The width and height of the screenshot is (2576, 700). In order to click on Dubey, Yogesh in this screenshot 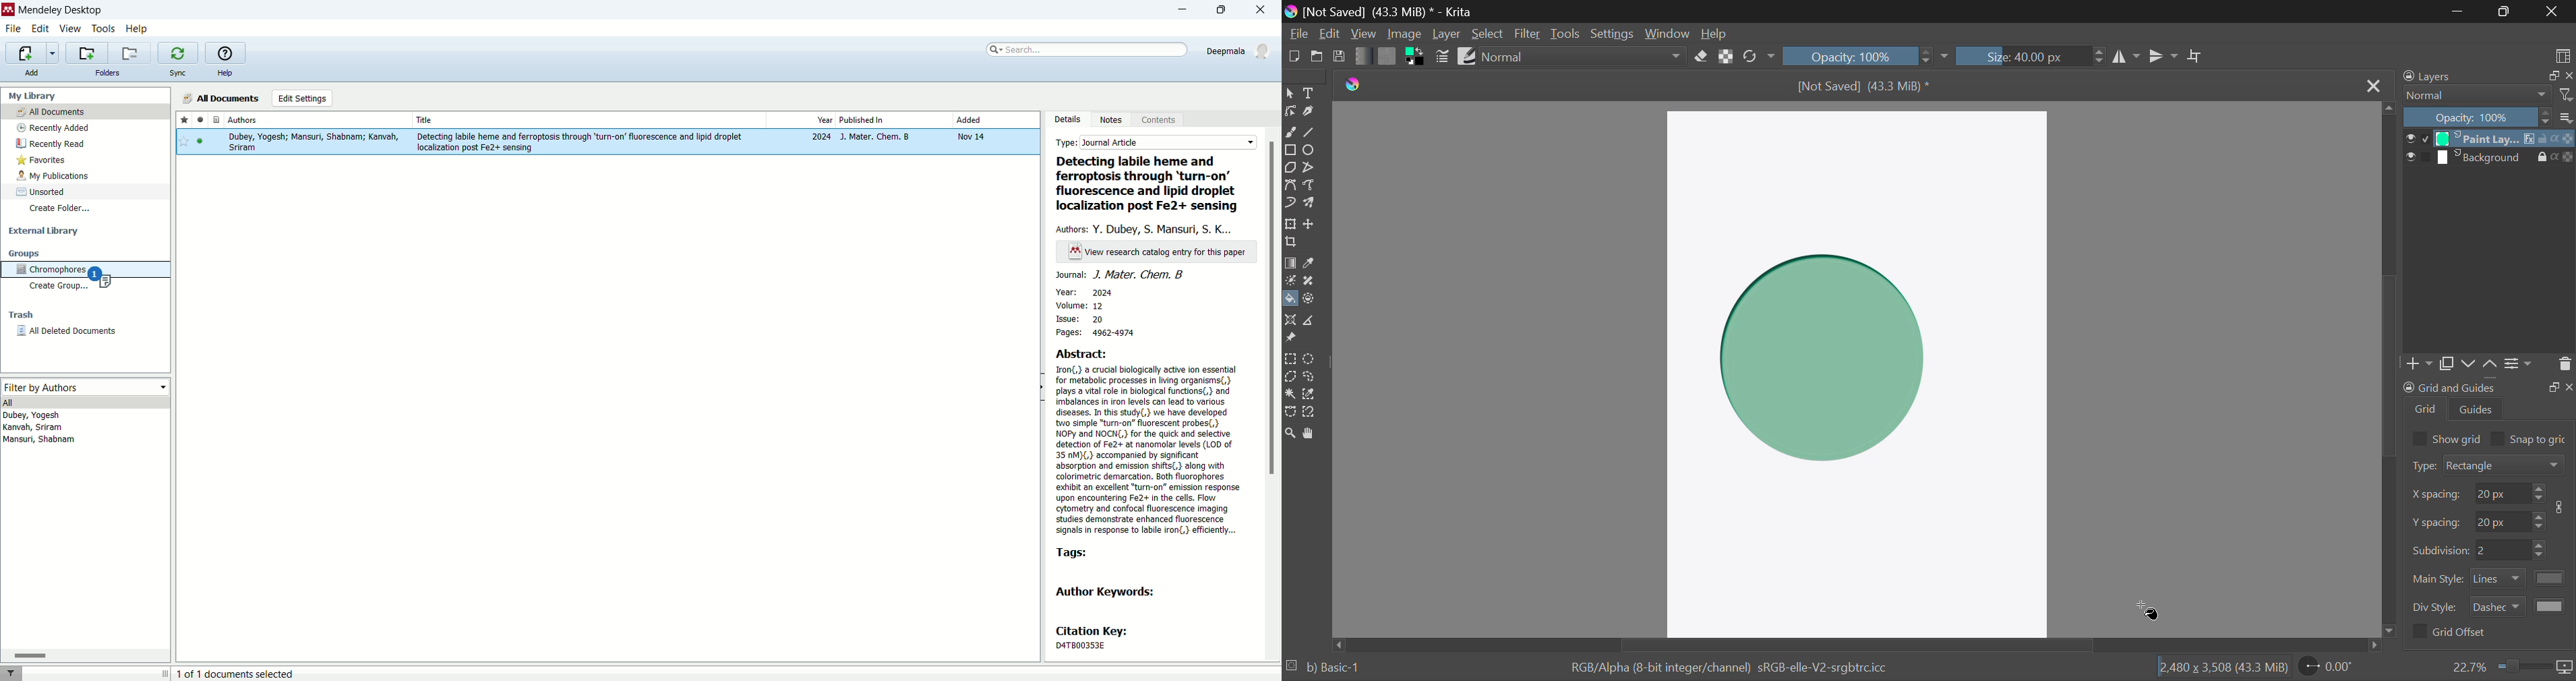, I will do `click(35, 416)`.